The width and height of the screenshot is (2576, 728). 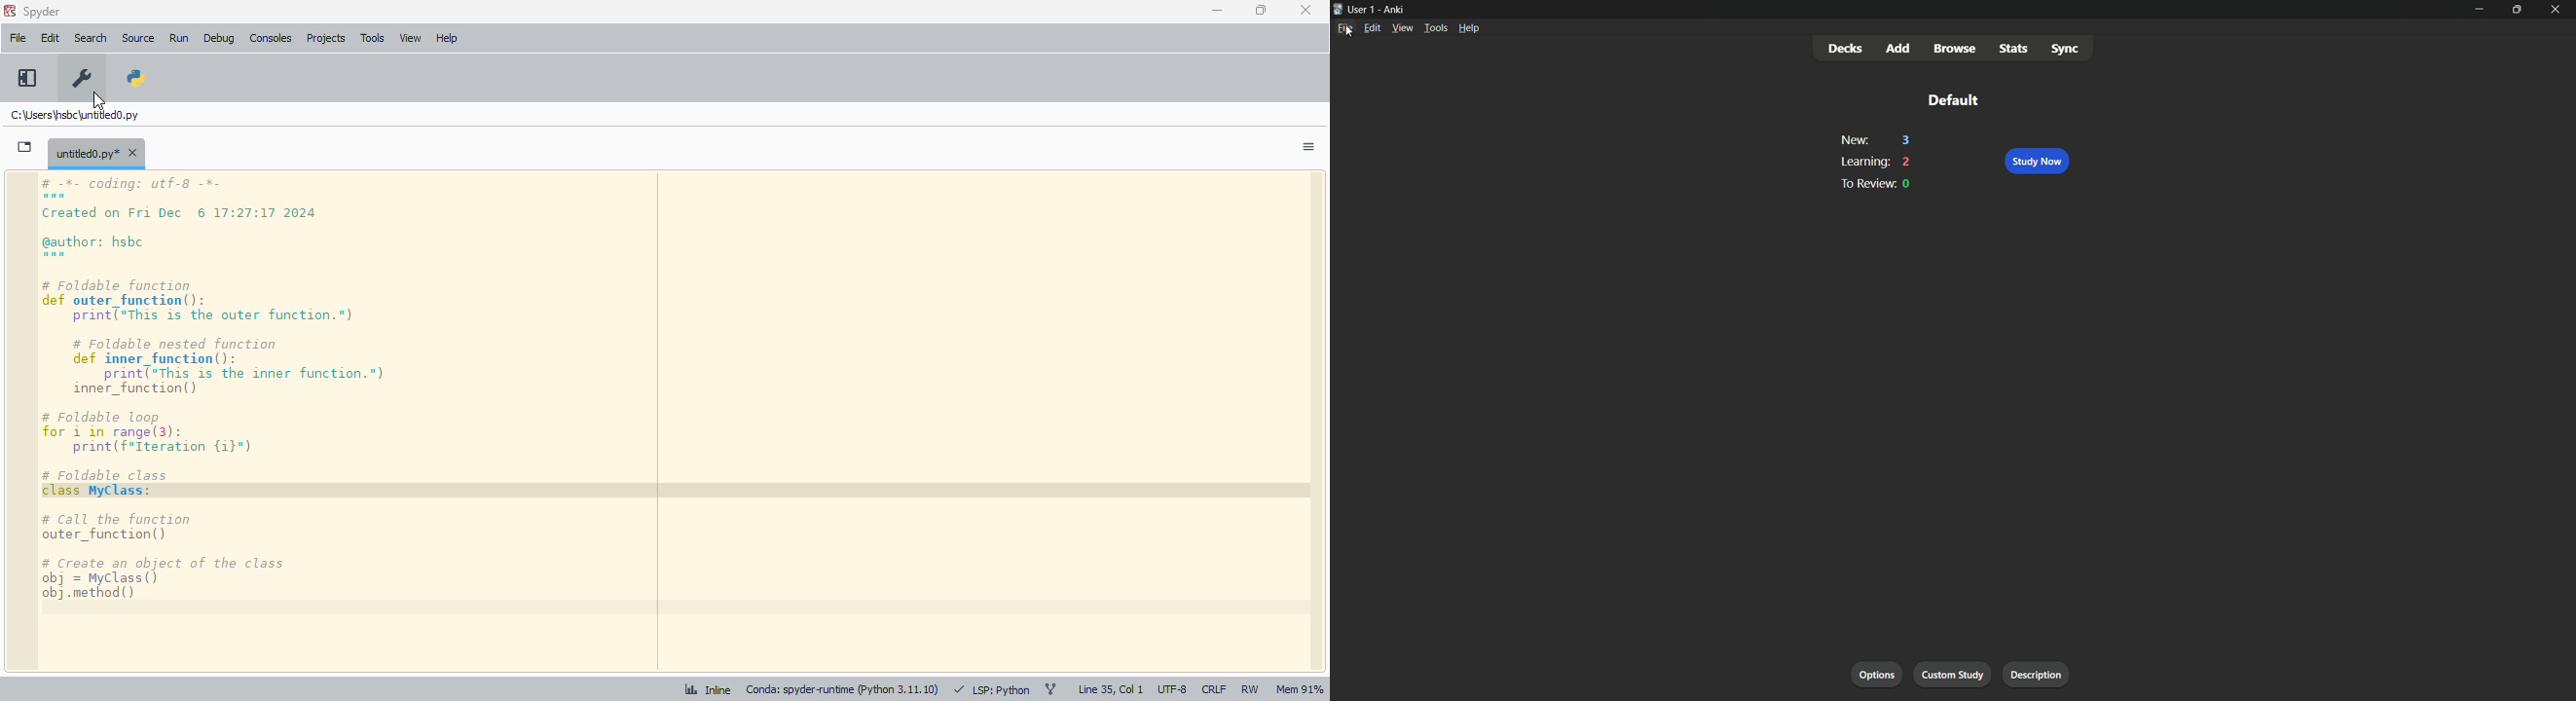 I want to click on minimize, so click(x=1217, y=11).